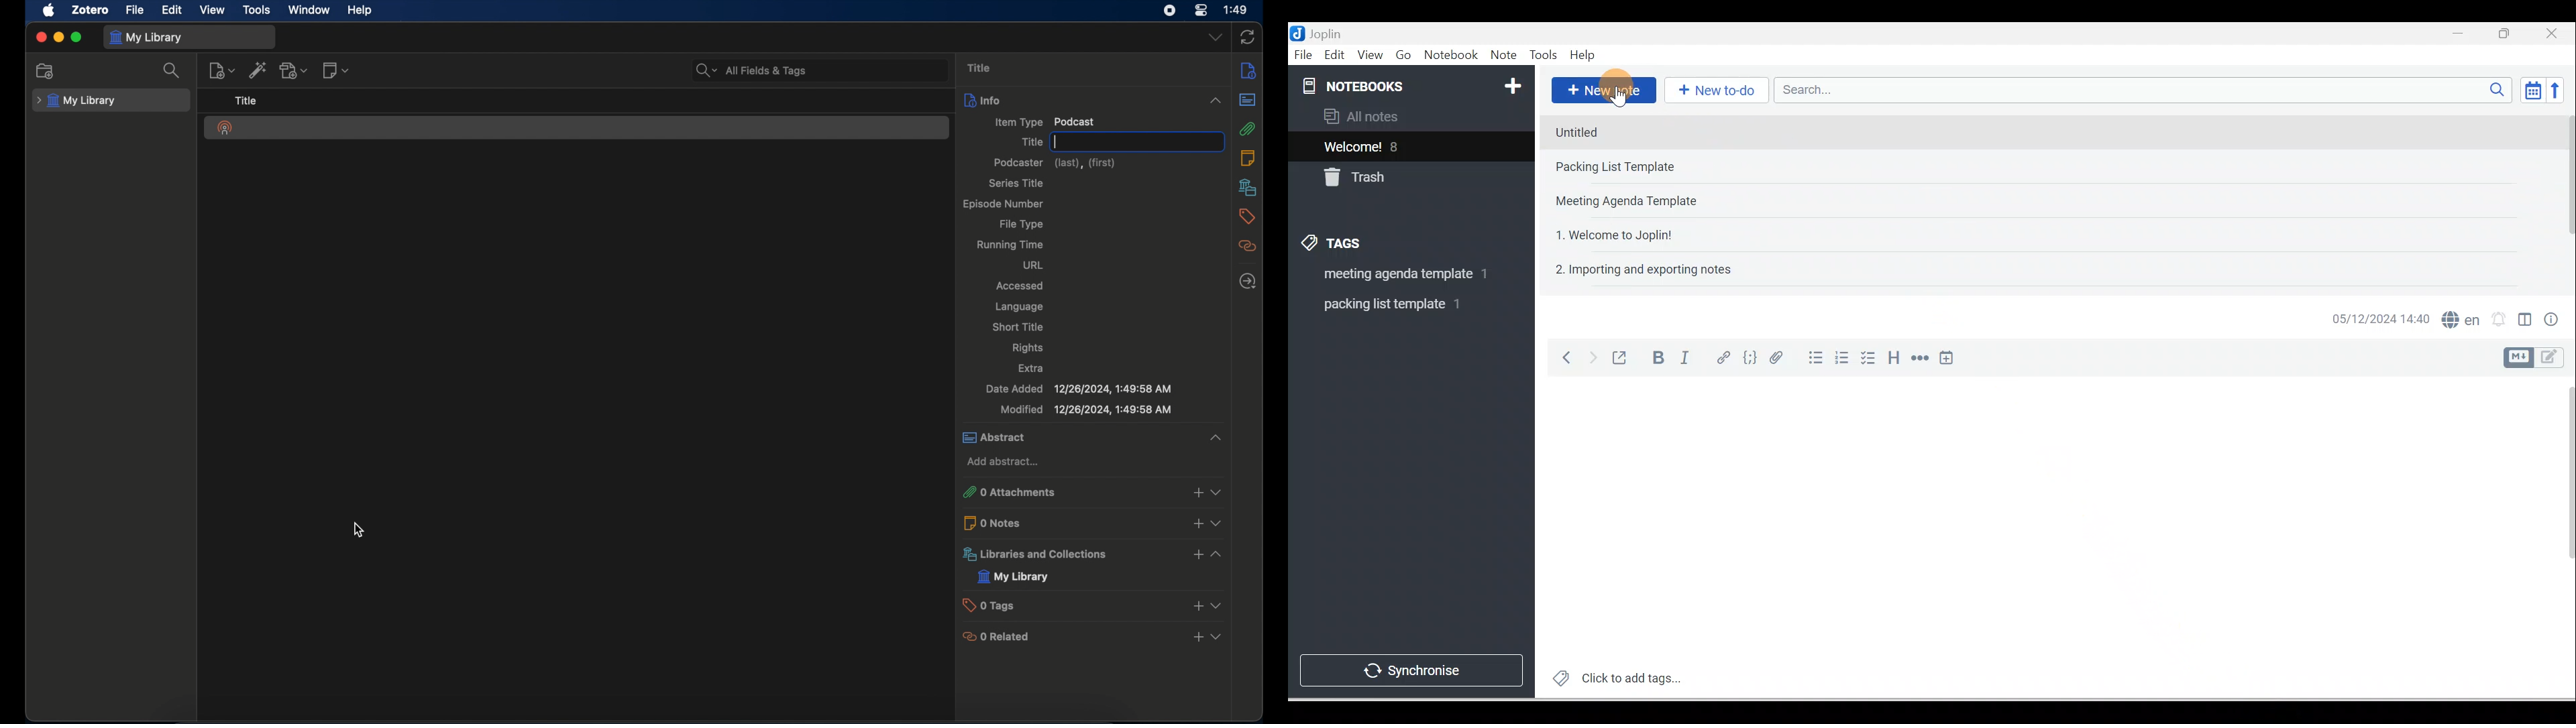  I want to click on Note 1, so click(1656, 131).